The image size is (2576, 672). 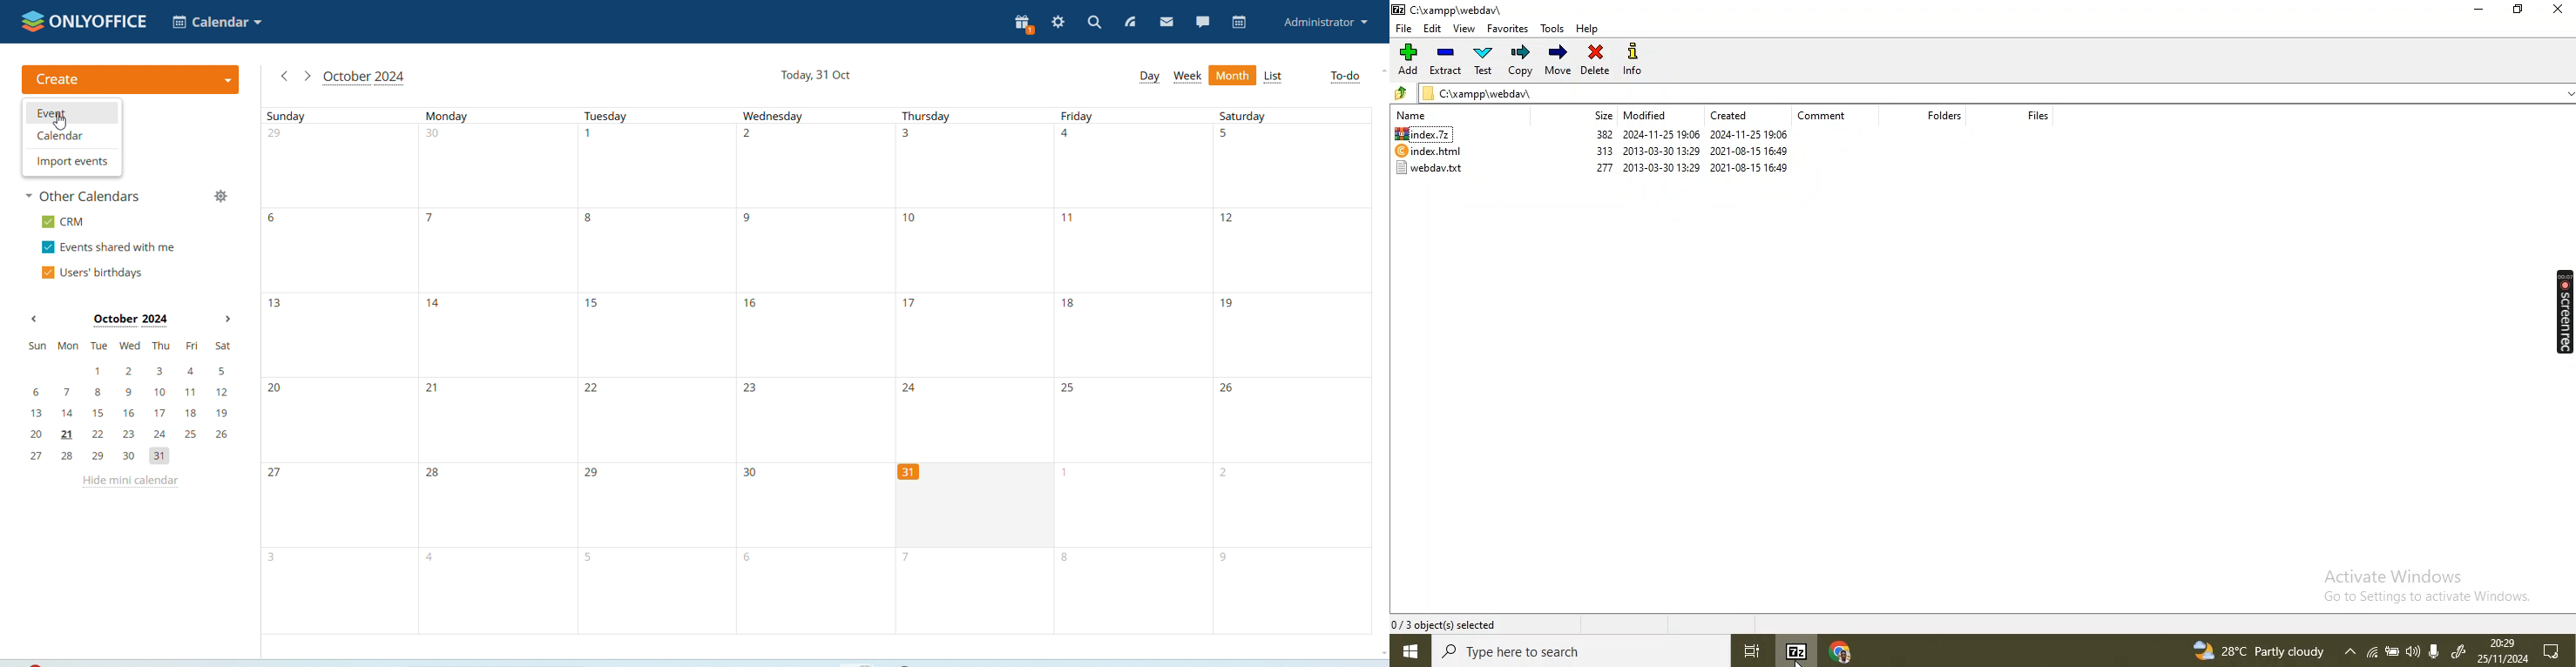 What do you see at coordinates (72, 135) in the screenshot?
I see `calendar` at bounding box center [72, 135].